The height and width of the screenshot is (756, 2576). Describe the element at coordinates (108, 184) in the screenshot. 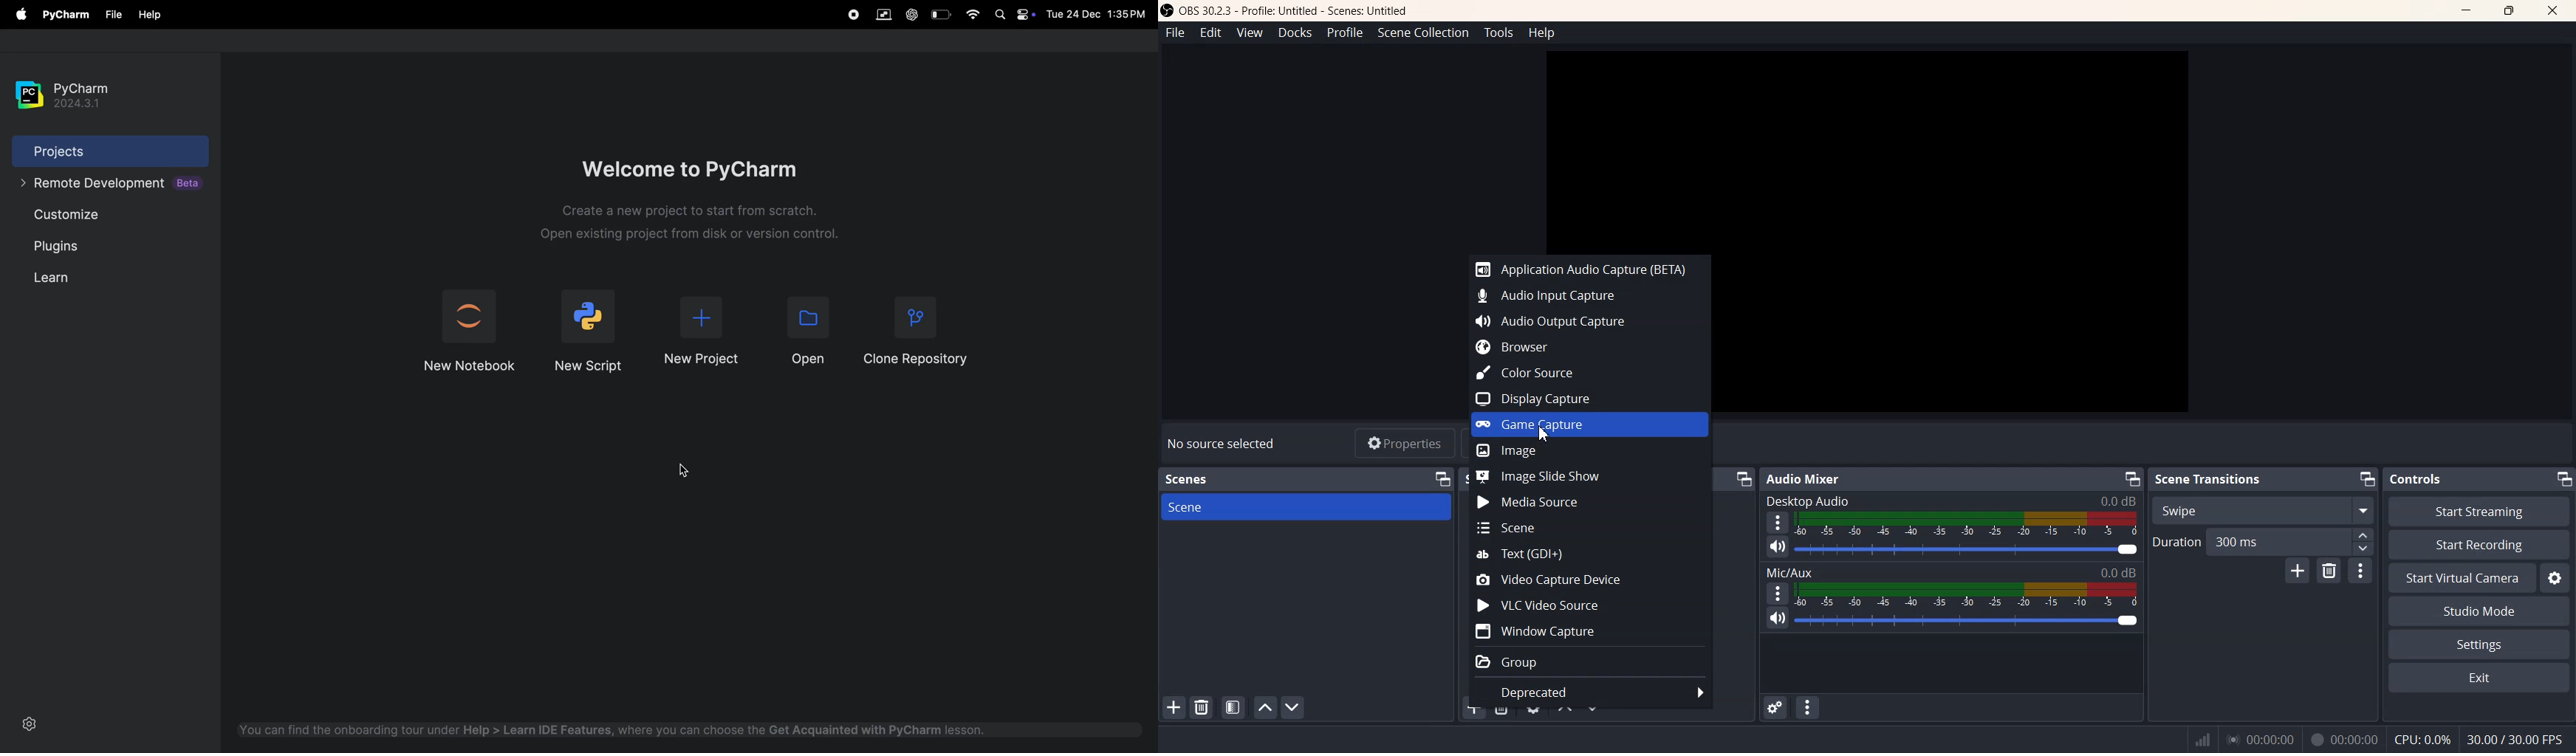

I see `remote developement` at that location.